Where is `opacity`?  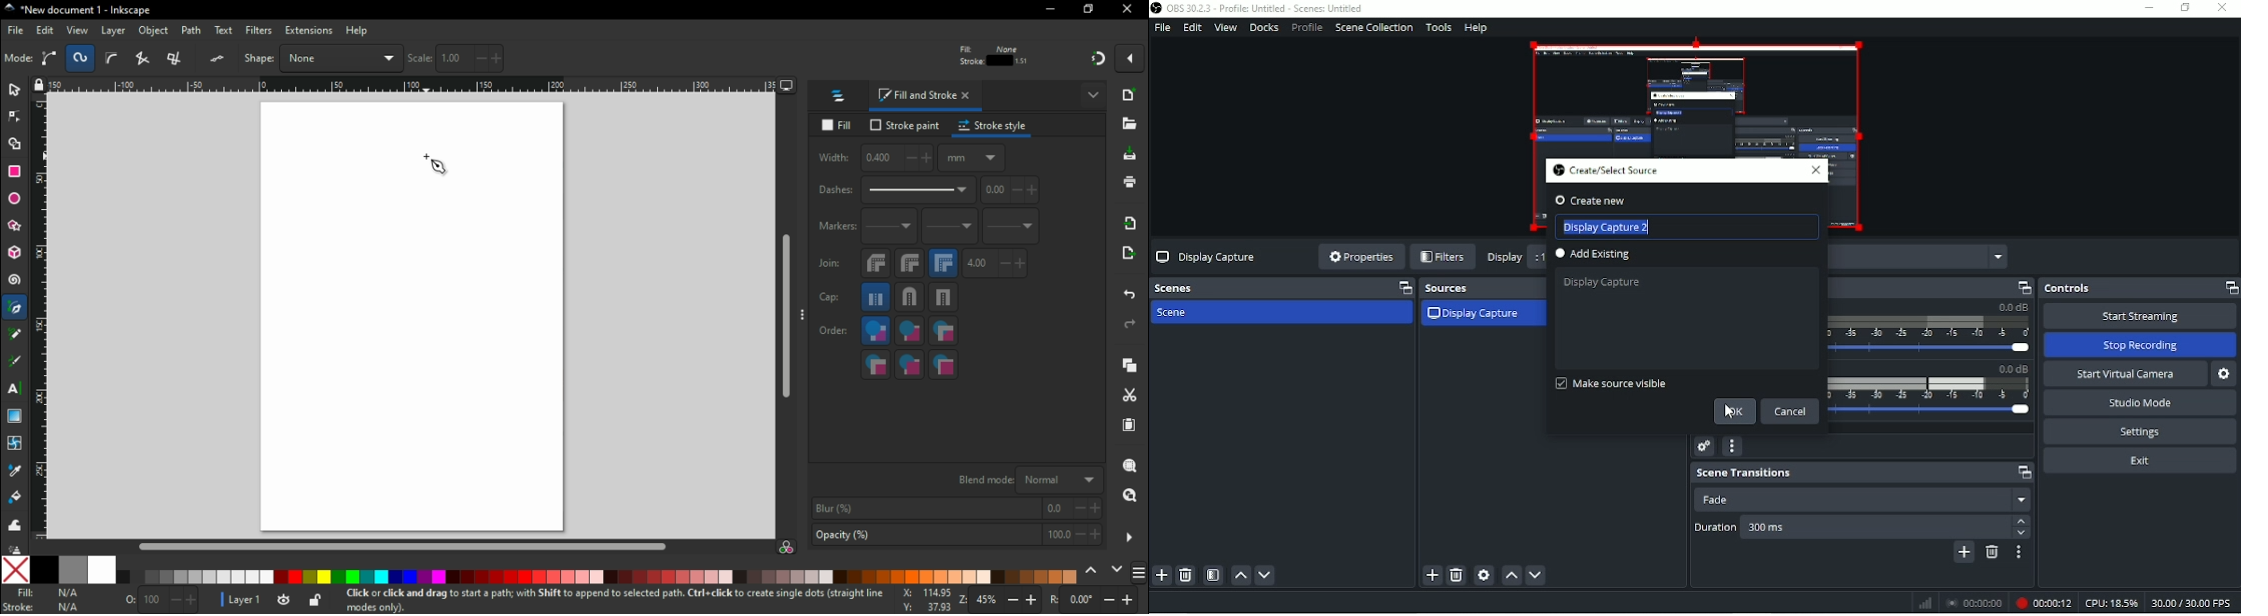
opacity is located at coordinates (161, 598).